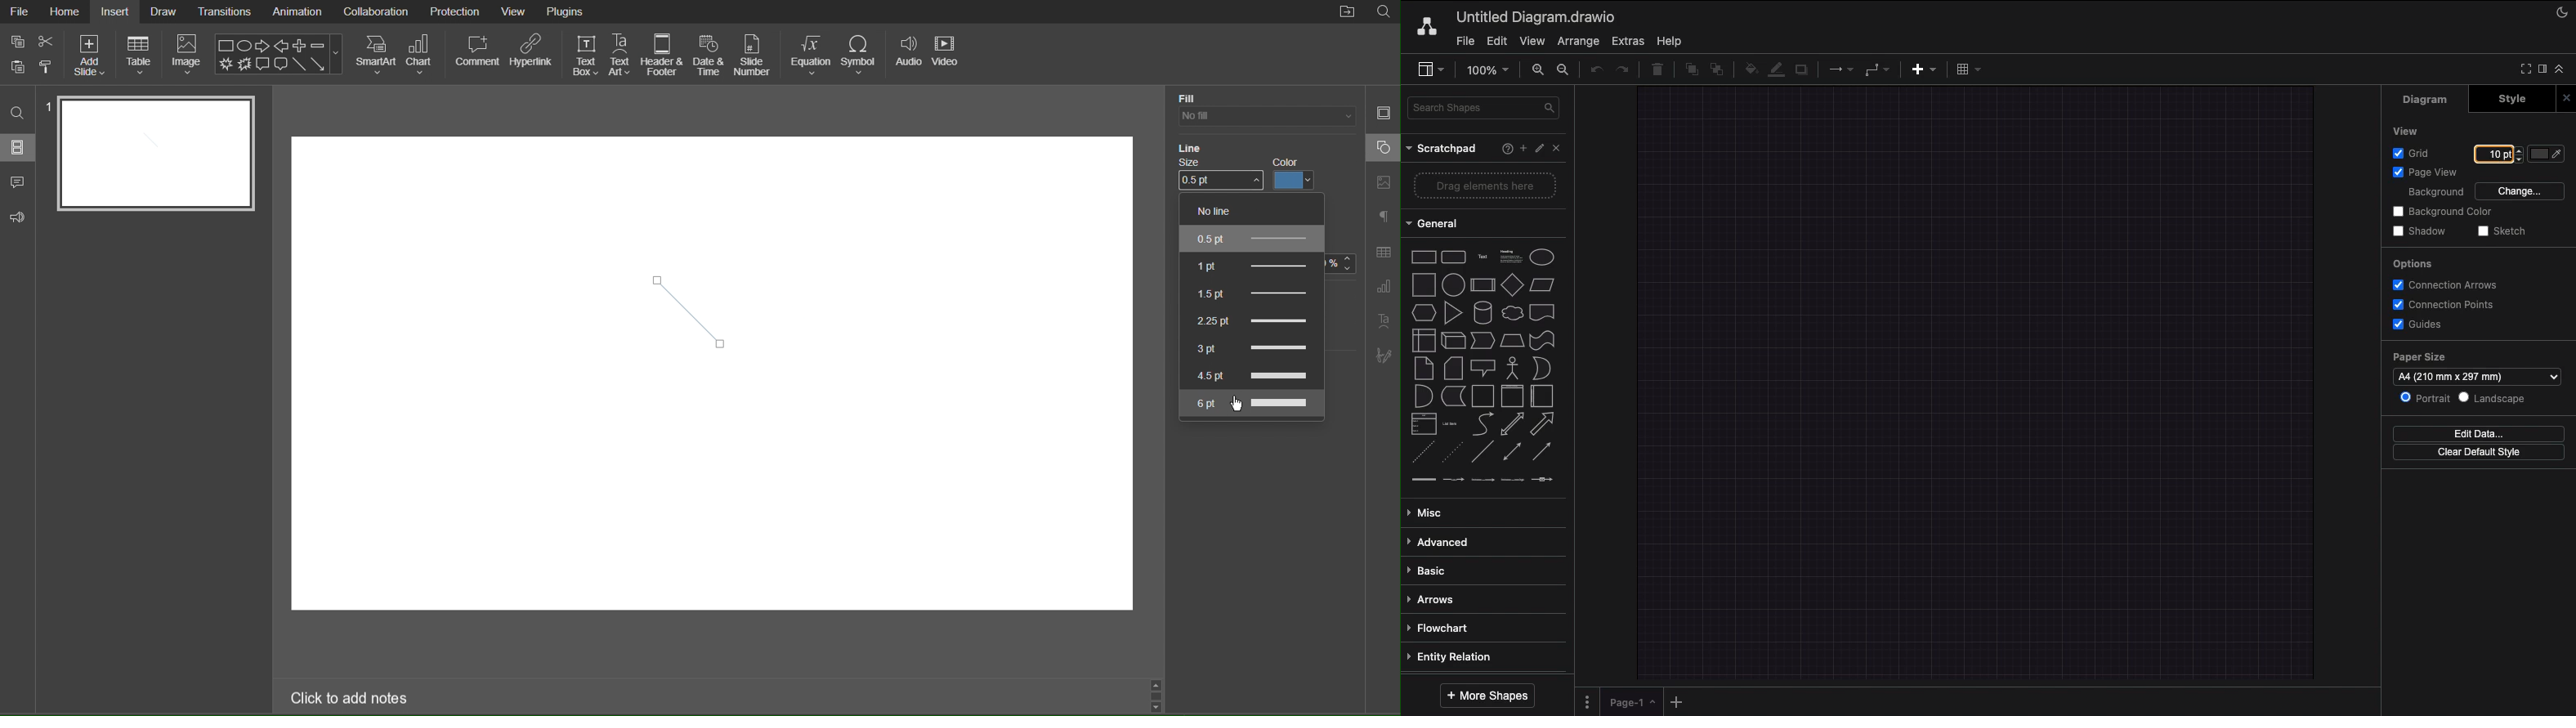 Image resolution: width=2576 pixels, height=728 pixels. Describe the element at coordinates (754, 54) in the screenshot. I see `Slide Number ` at that location.